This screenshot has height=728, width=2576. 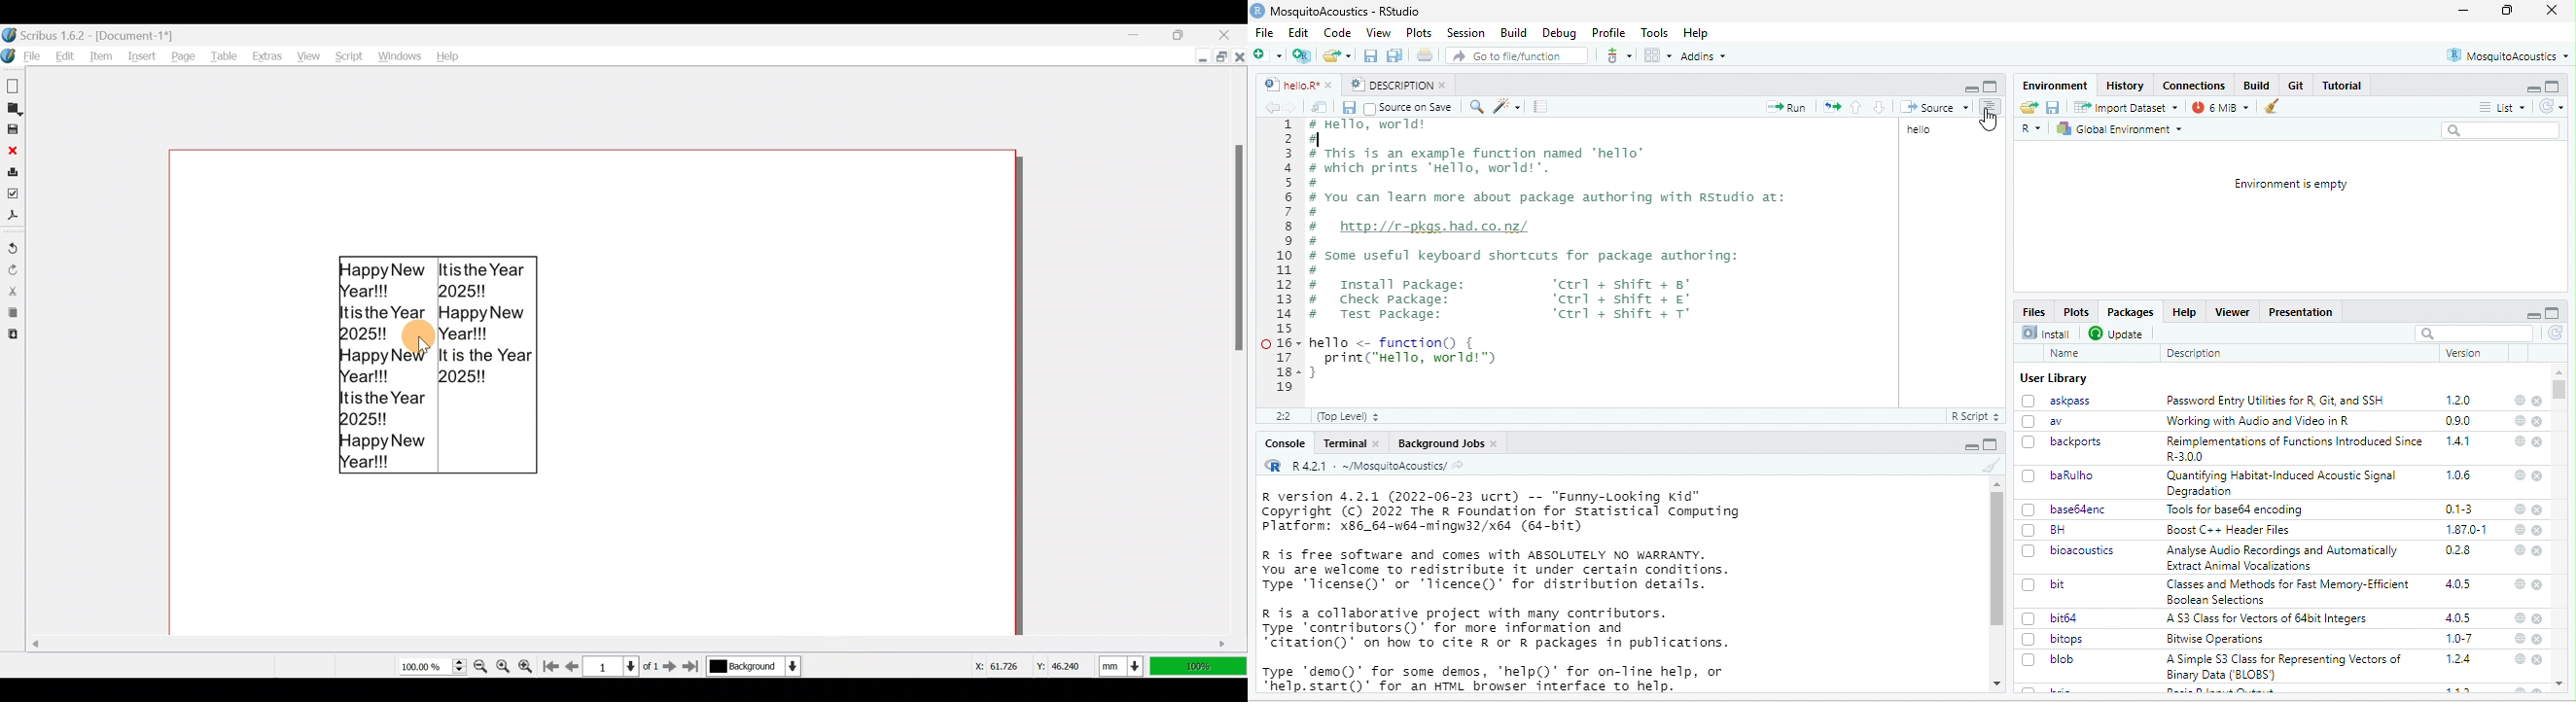 What do you see at coordinates (2124, 128) in the screenshot?
I see `Global Environment` at bounding box center [2124, 128].